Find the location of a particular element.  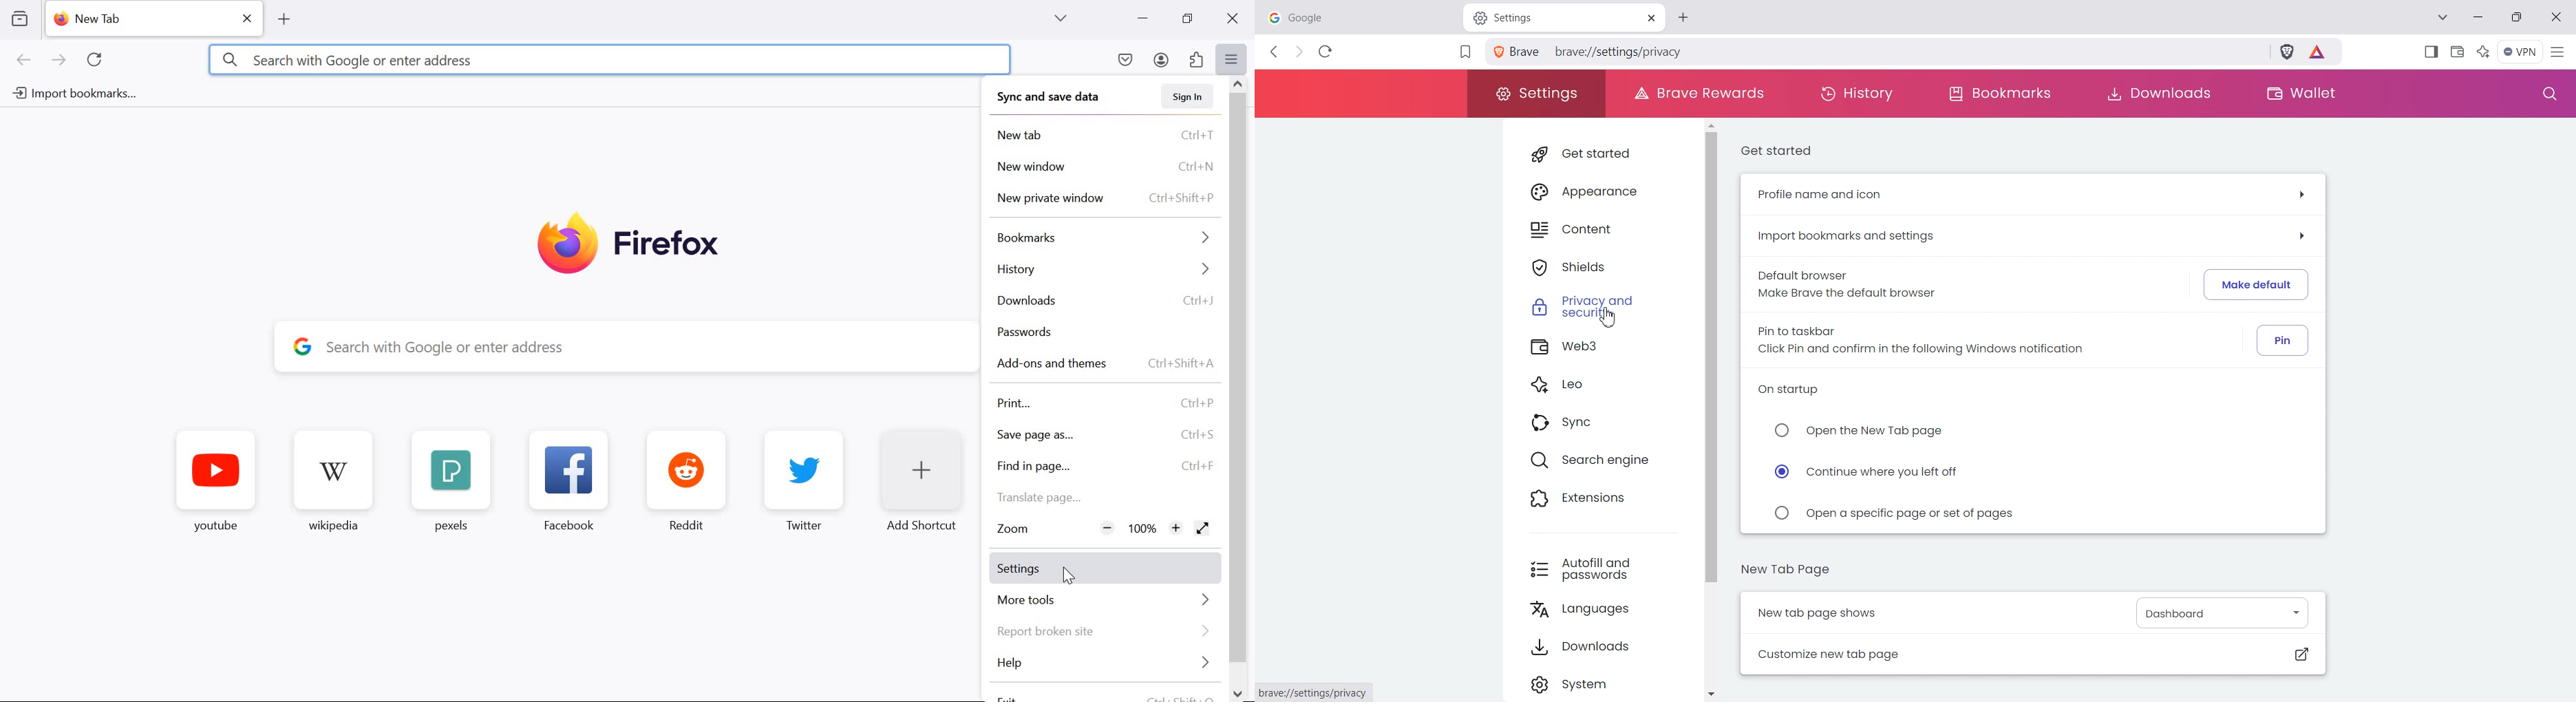

add-ons and themes is located at coordinates (1107, 361).